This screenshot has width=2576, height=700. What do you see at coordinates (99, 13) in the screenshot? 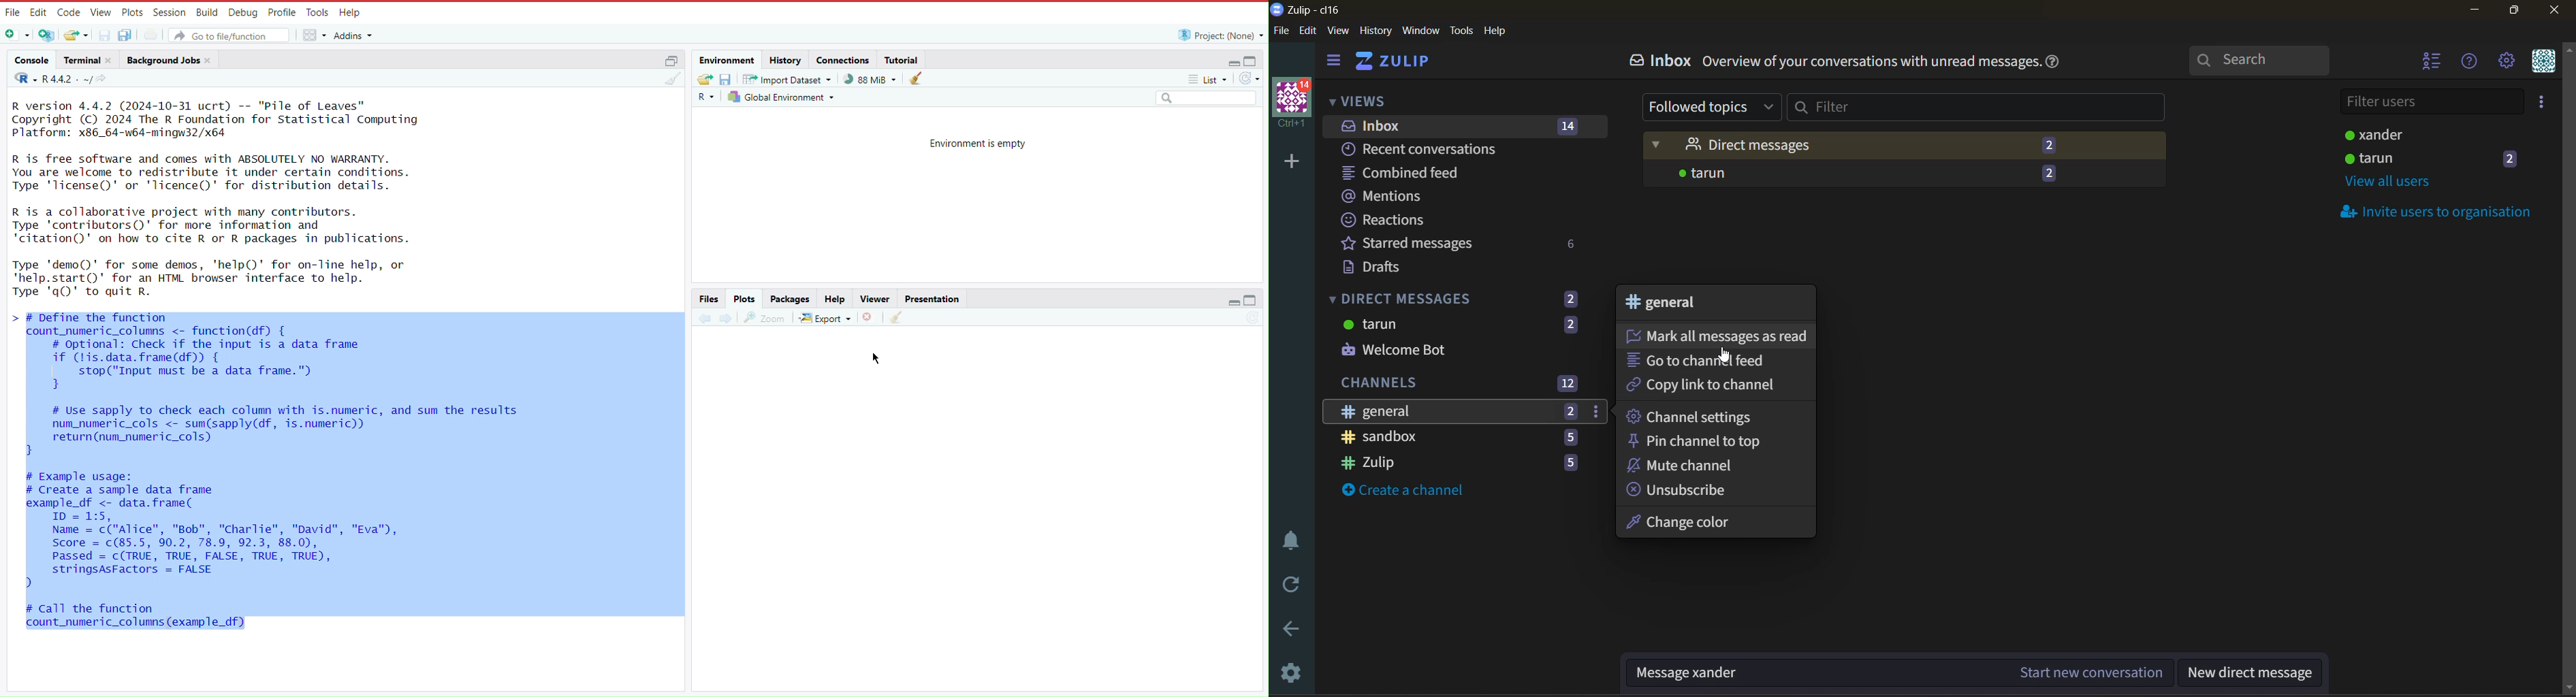
I see `View` at bounding box center [99, 13].